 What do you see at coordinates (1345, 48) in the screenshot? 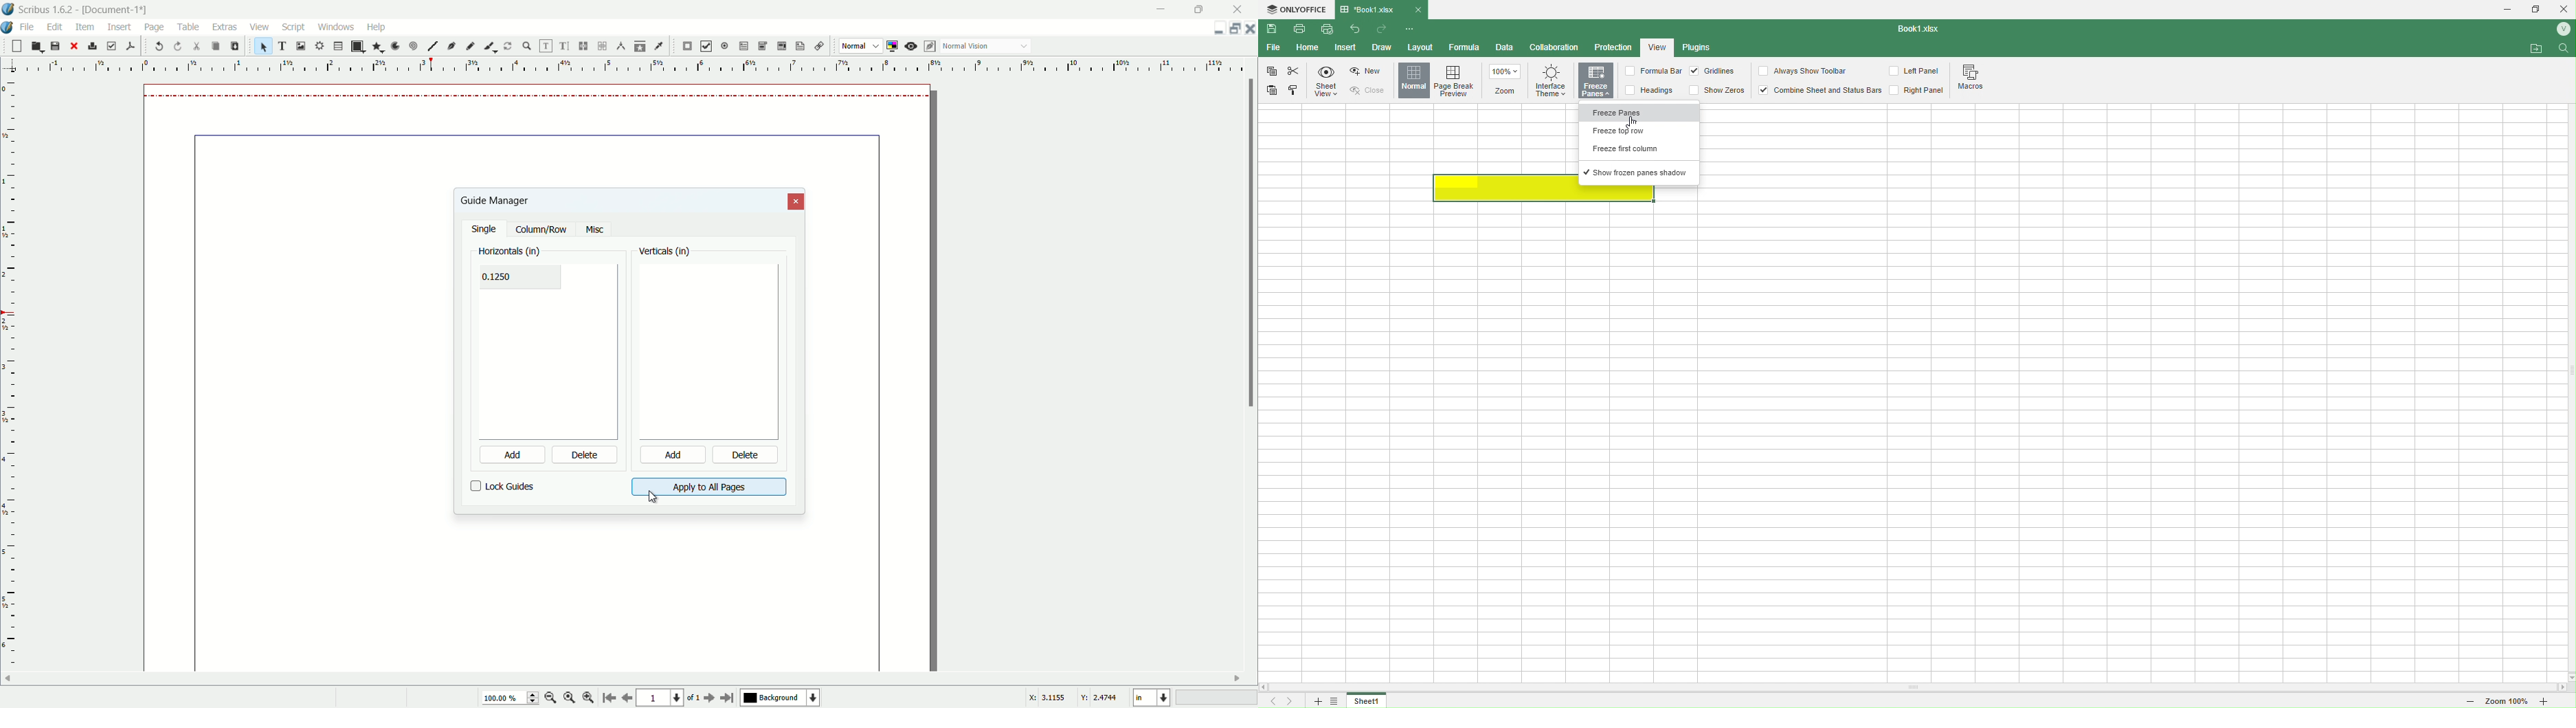
I see `Insert` at bounding box center [1345, 48].